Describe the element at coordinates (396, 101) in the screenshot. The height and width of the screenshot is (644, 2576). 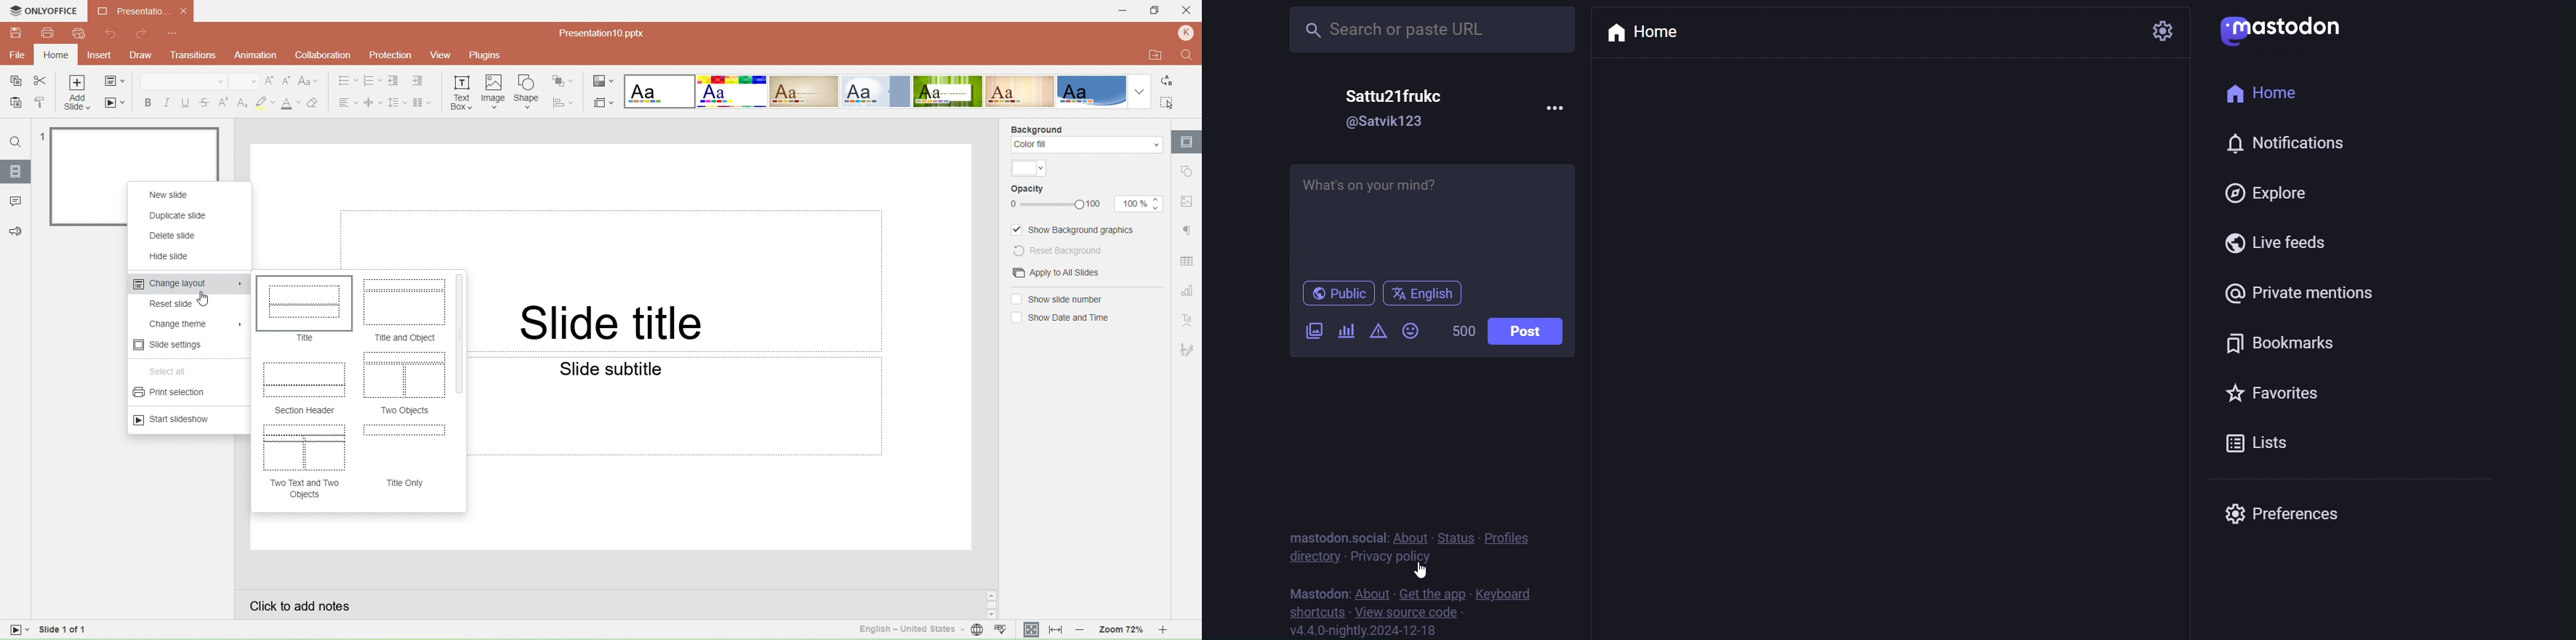
I see `Line spacing` at that location.